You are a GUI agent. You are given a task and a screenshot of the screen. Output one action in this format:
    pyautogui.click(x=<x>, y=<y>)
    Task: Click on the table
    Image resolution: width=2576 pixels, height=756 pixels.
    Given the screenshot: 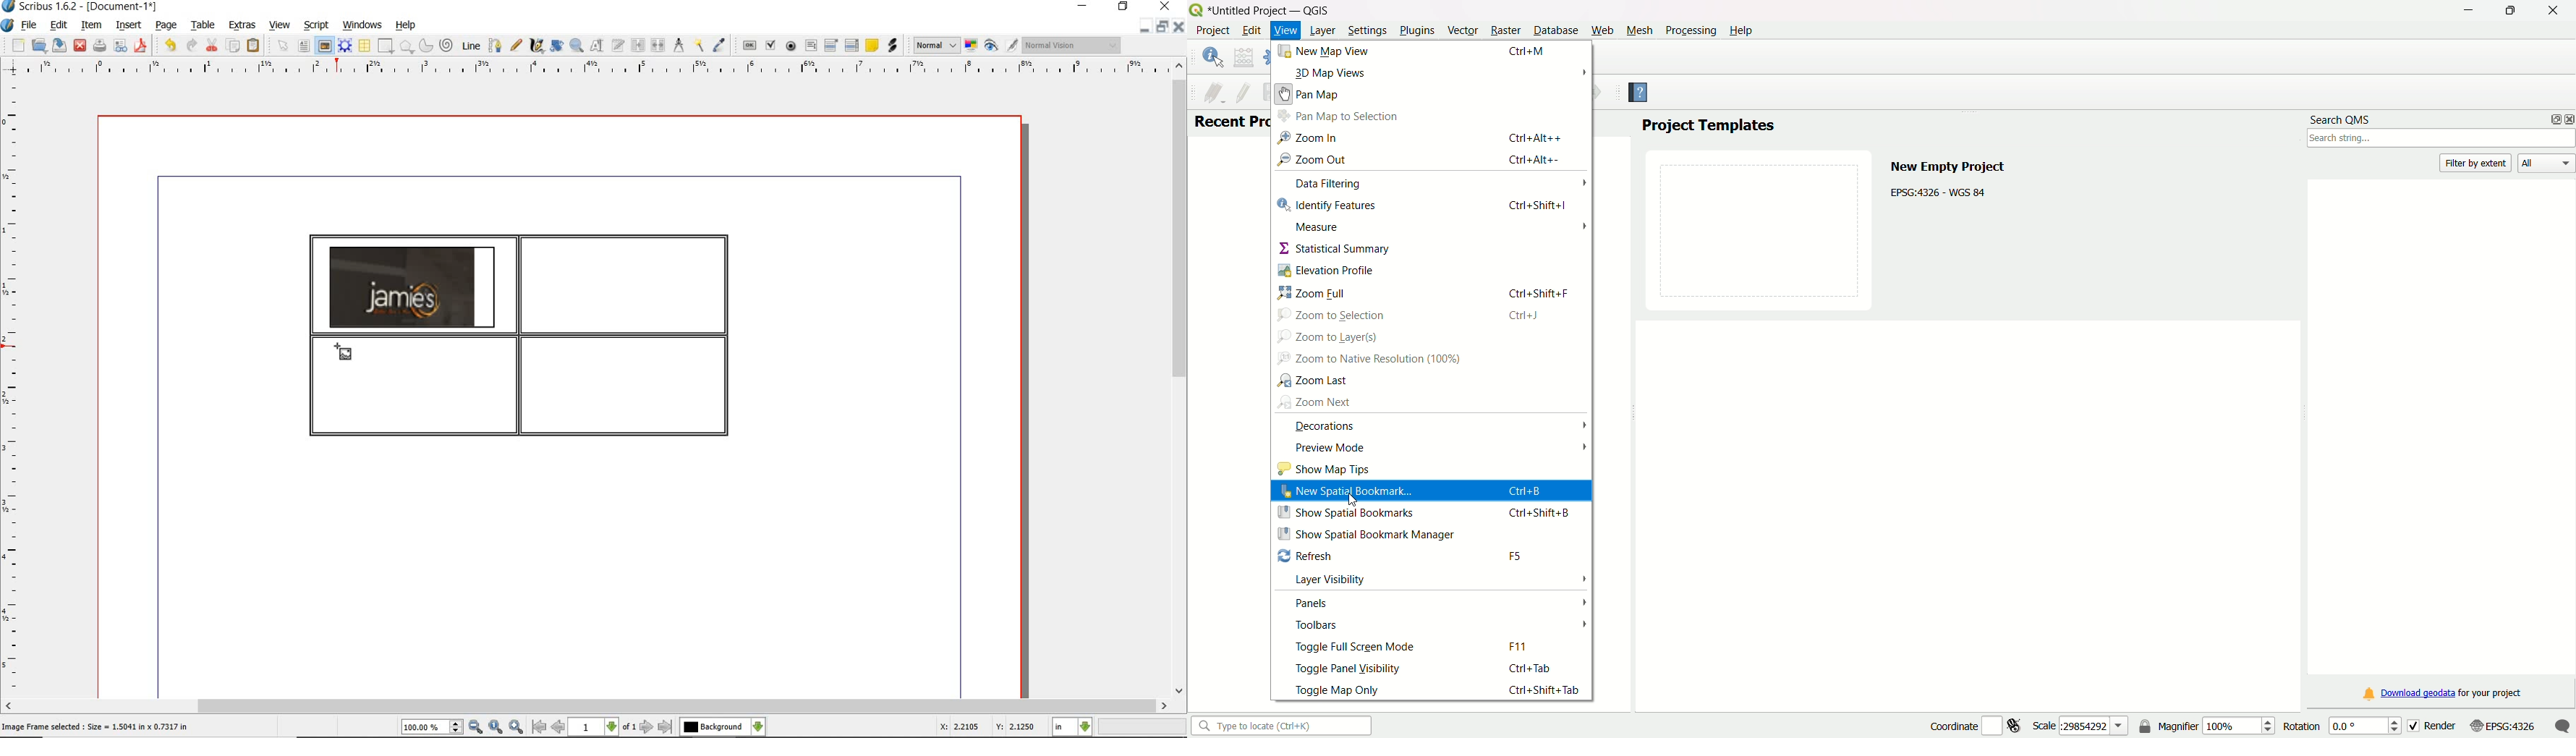 What is the action you would take?
    pyautogui.click(x=365, y=47)
    